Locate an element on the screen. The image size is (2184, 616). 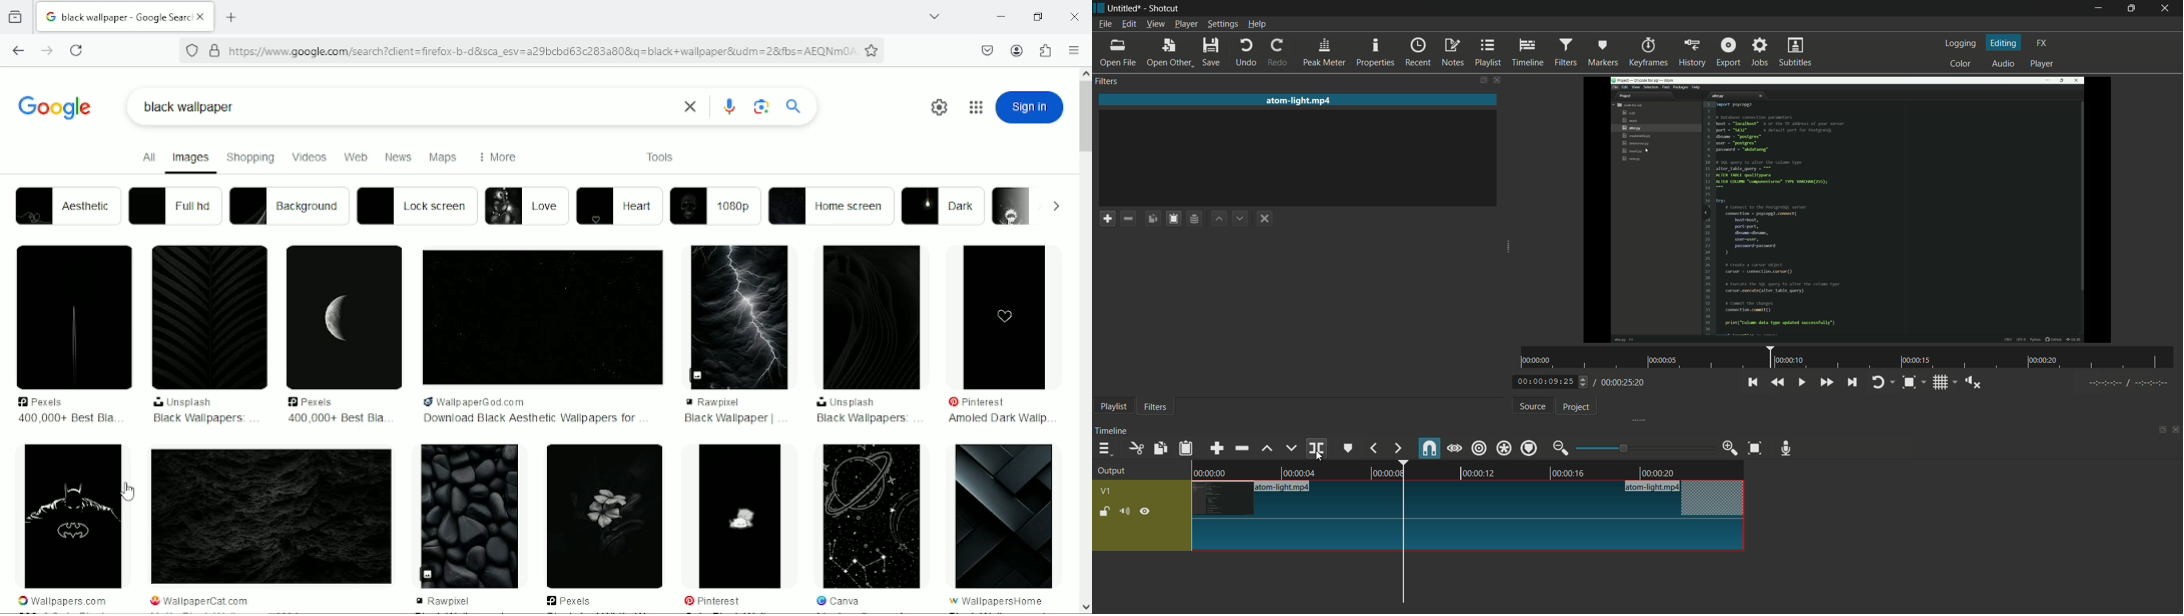
add a filter is located at coordinates (1107, 218).